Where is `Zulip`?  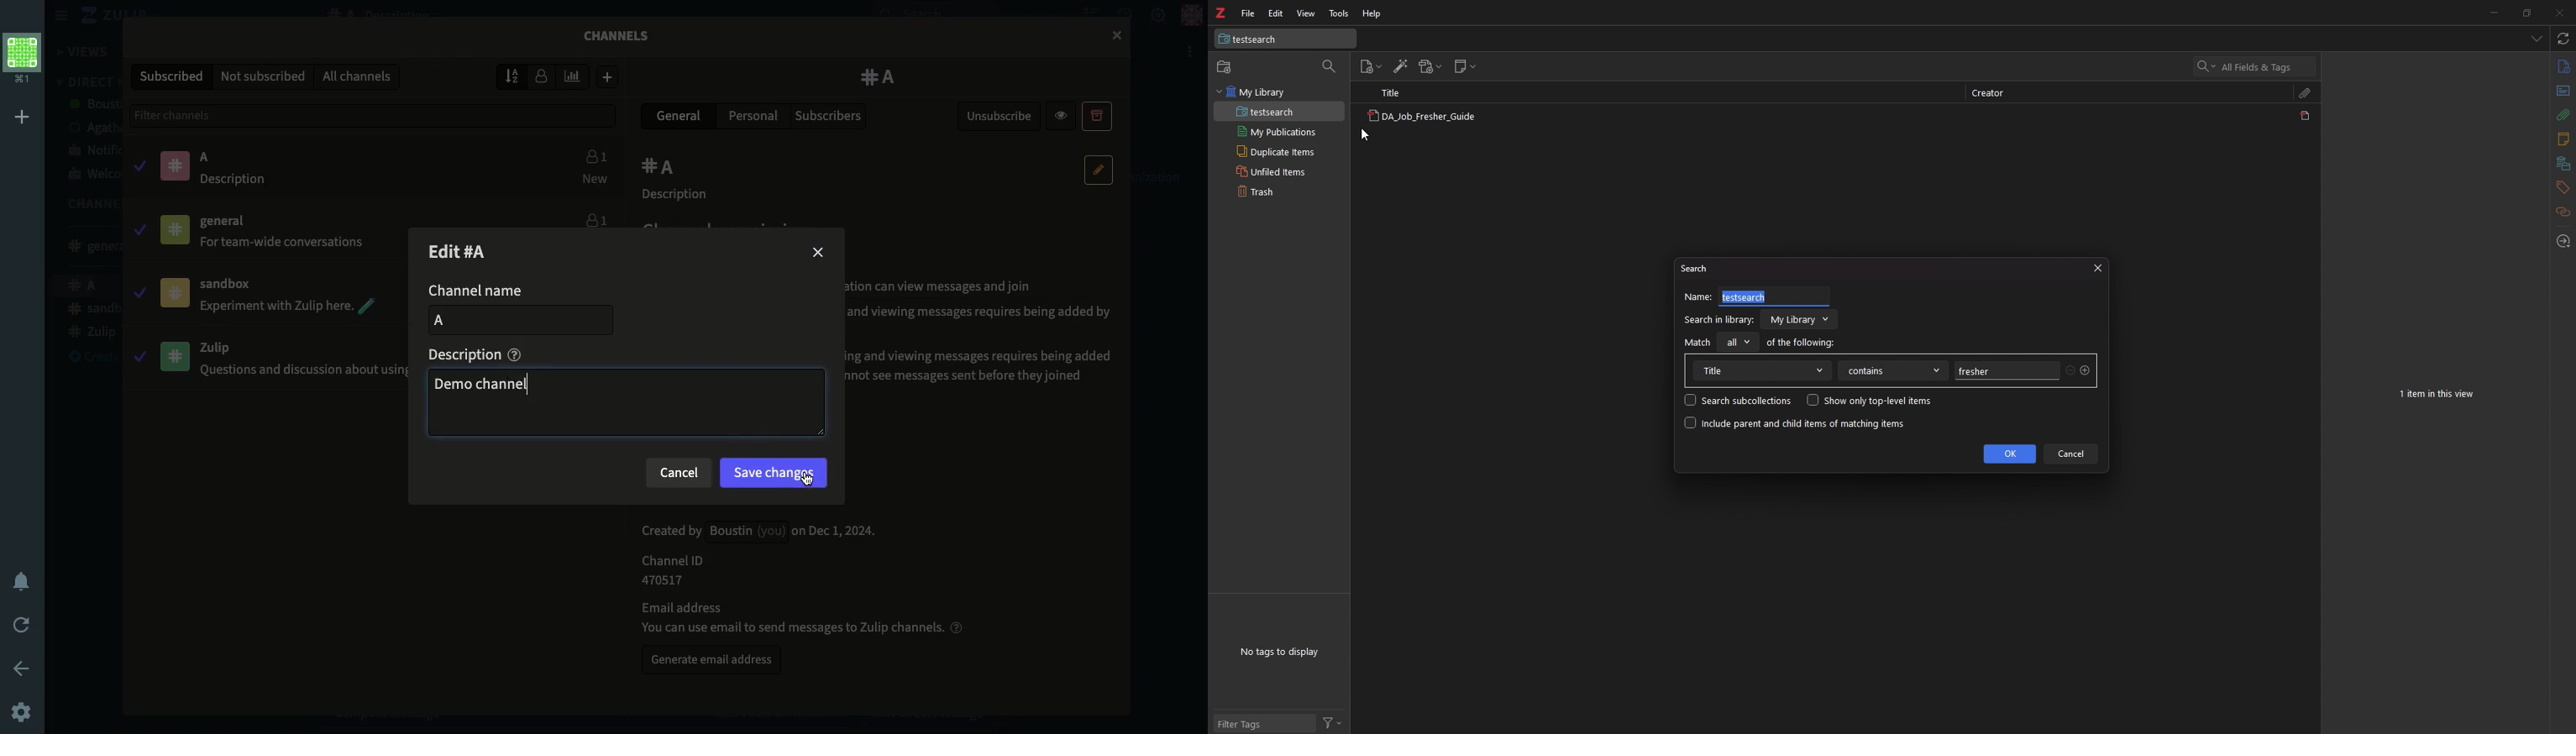 Zulip is located at coordinates (91, 333).